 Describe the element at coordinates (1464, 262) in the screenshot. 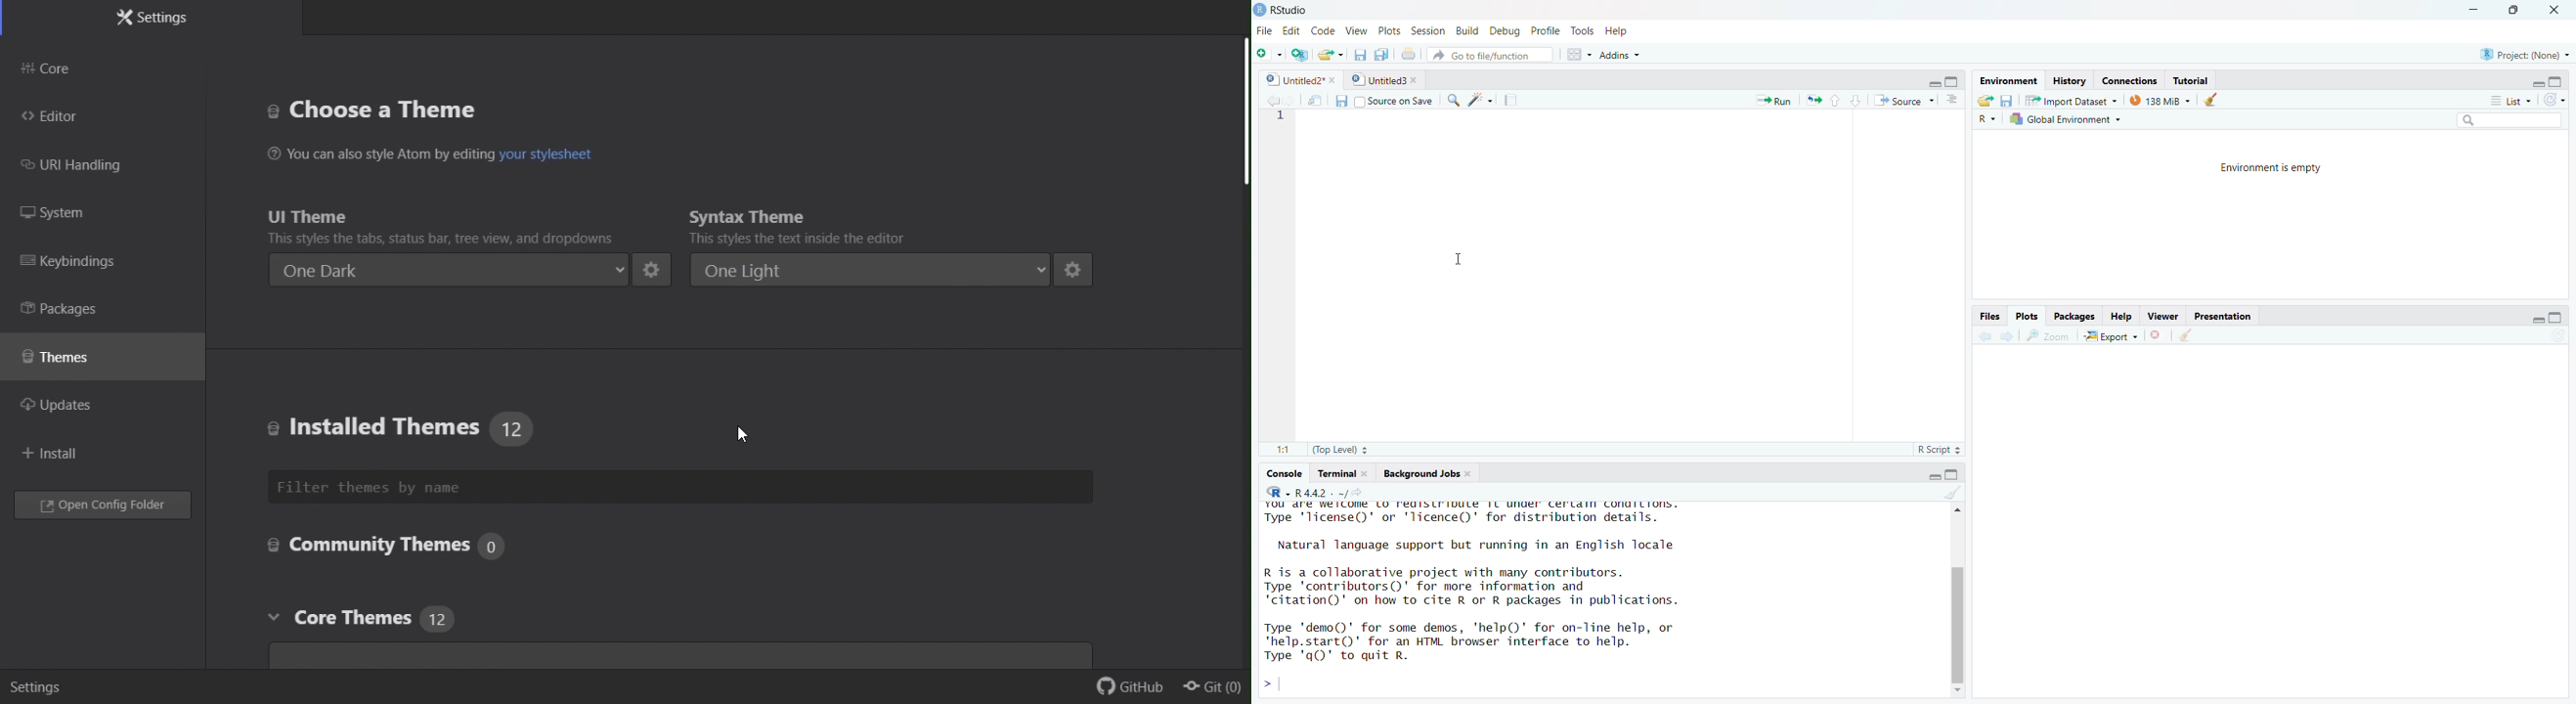

I see `text cursor` at that location.